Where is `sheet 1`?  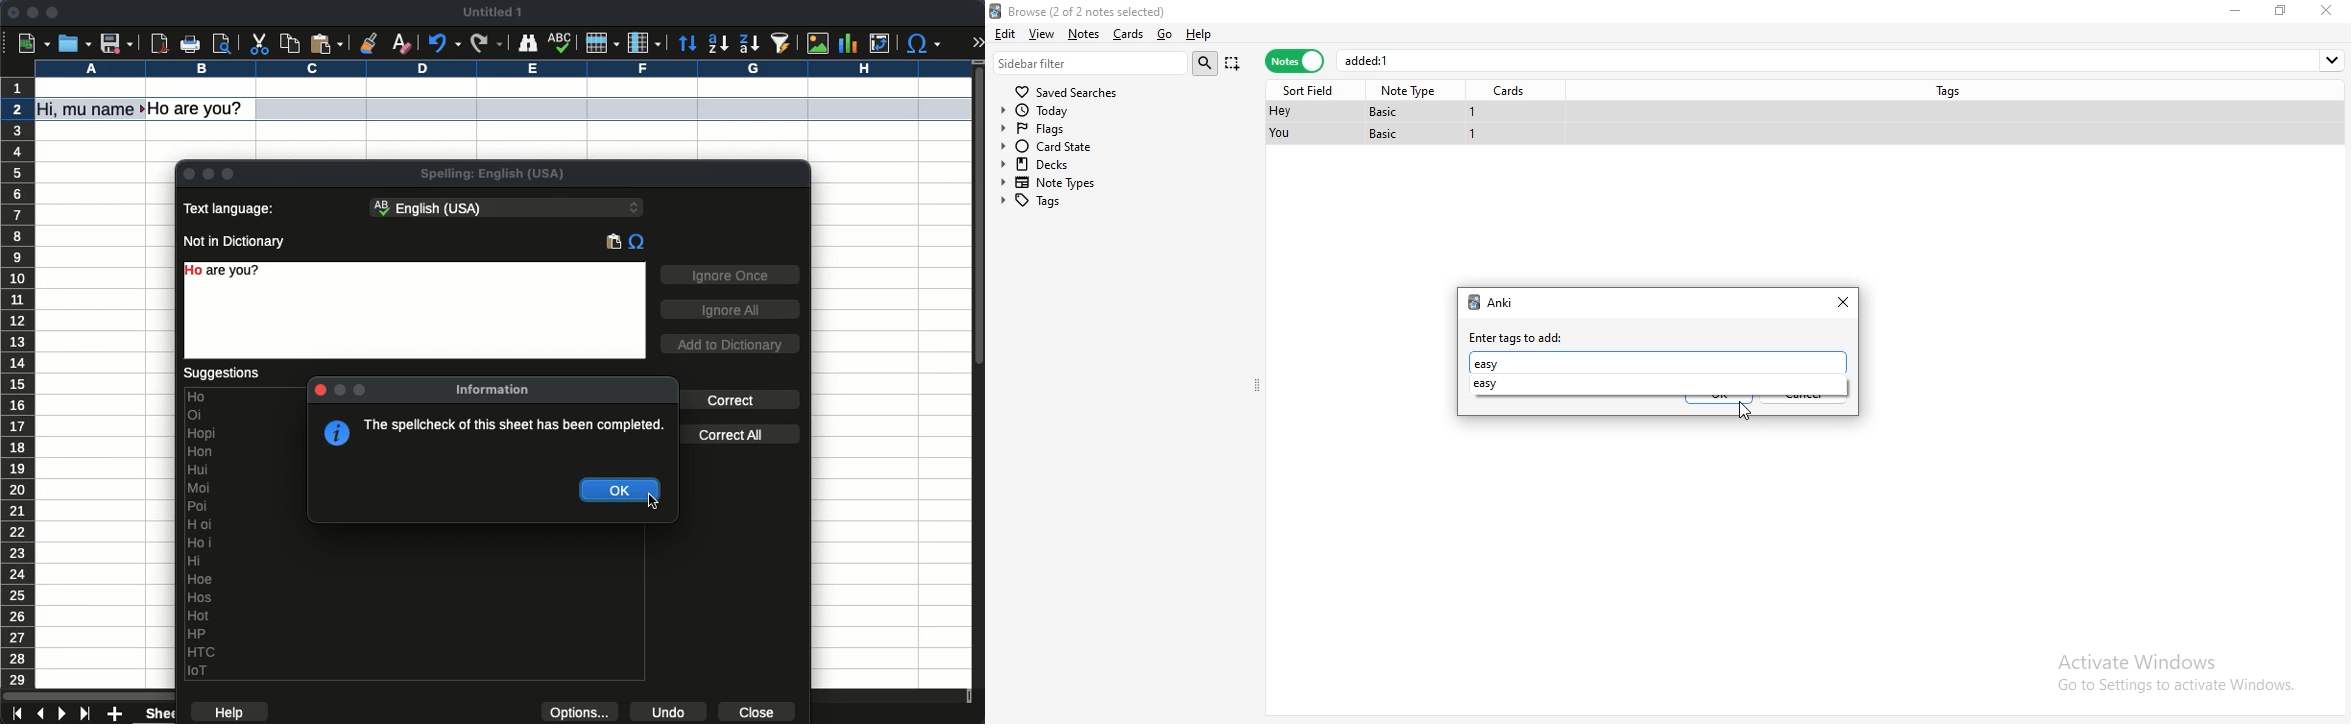 sheet 1 is located at coordinates (155, 714).